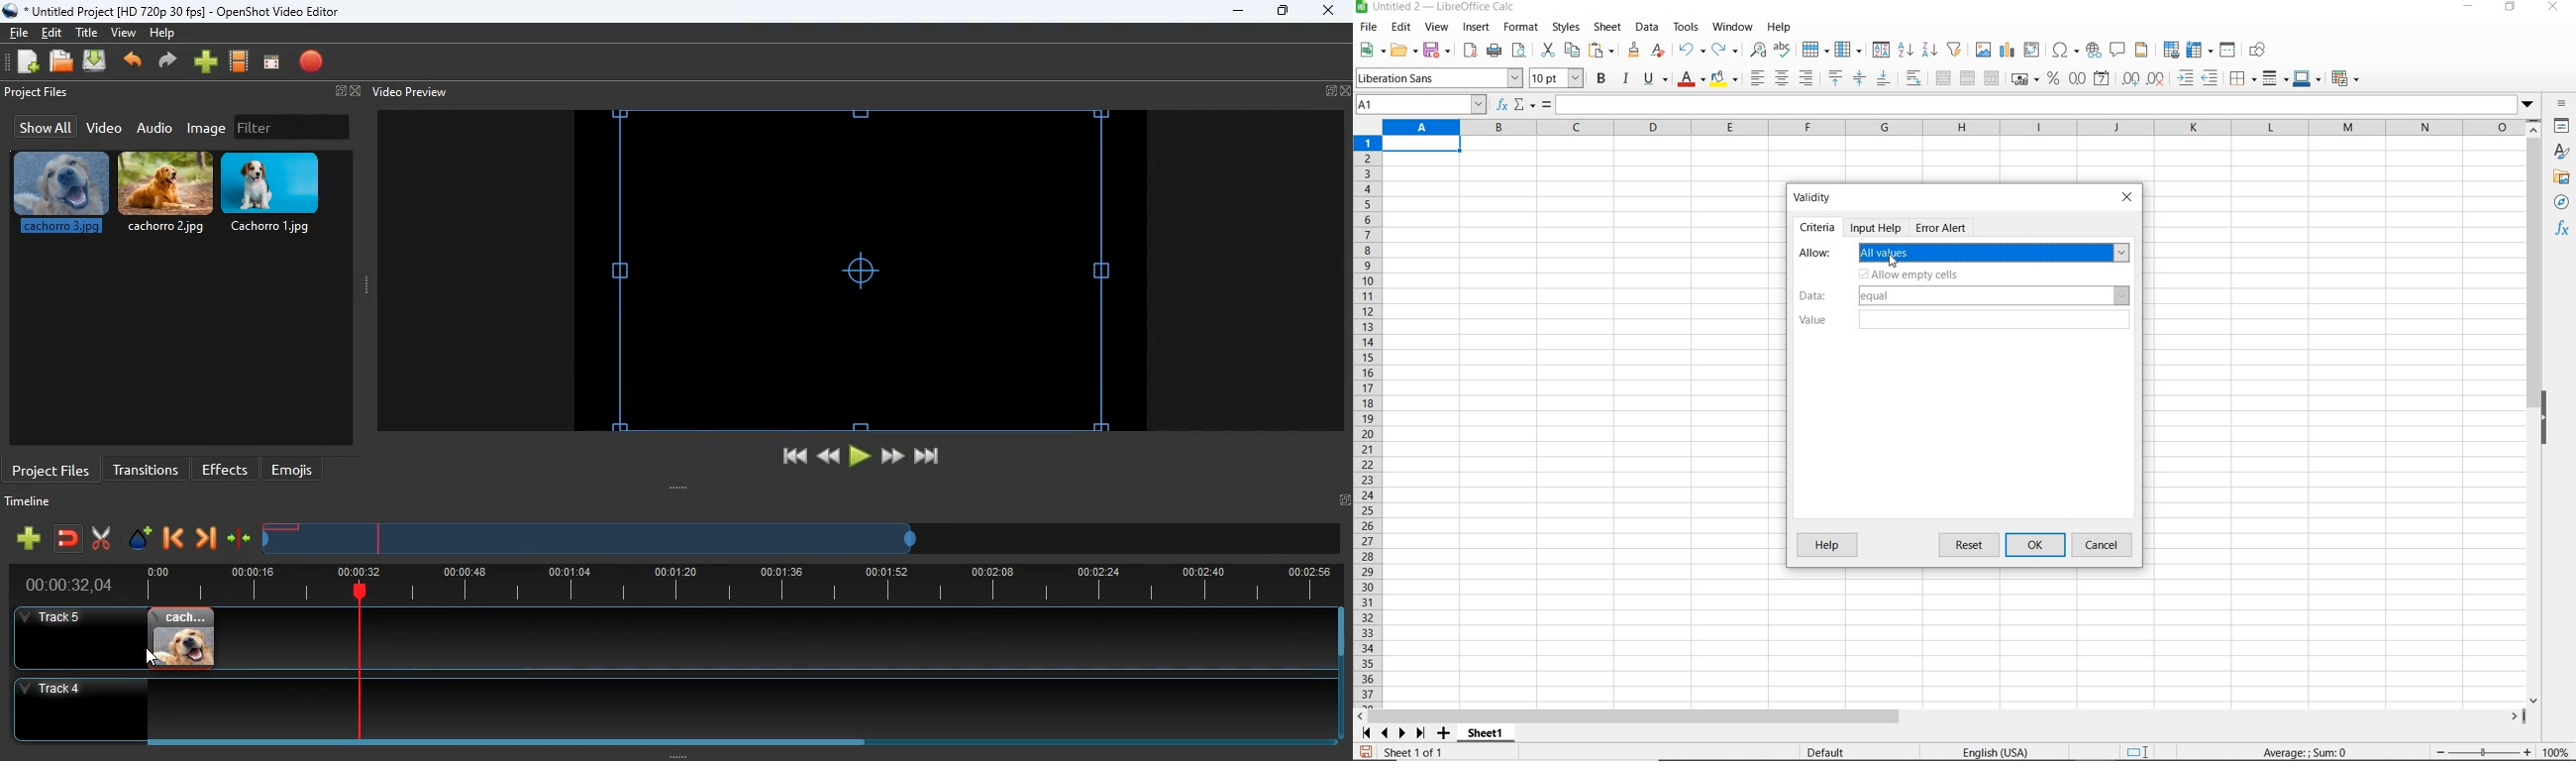 The image size is (2576, 784). What do you see at coordinates (1876, 228) in the screenshot?
I see `input help` at bounding box center [1876, 228].